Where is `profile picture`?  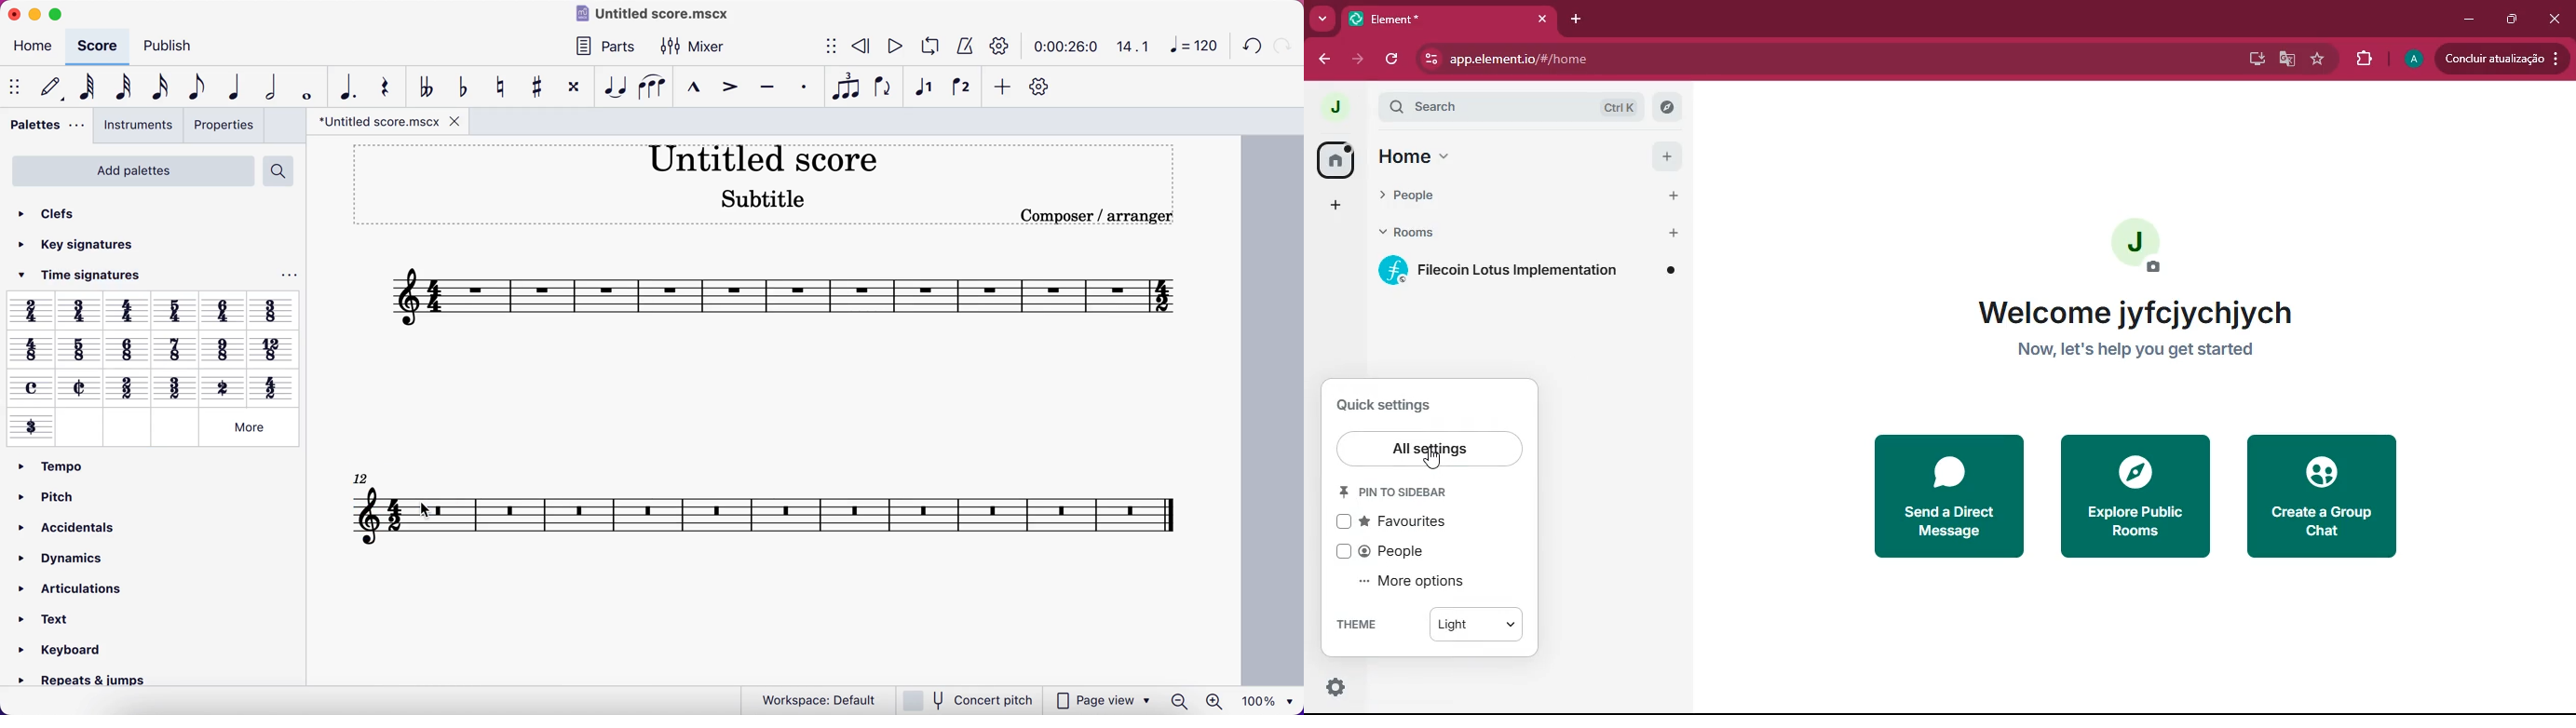 profile picture is located at coordinates (1335, 106).